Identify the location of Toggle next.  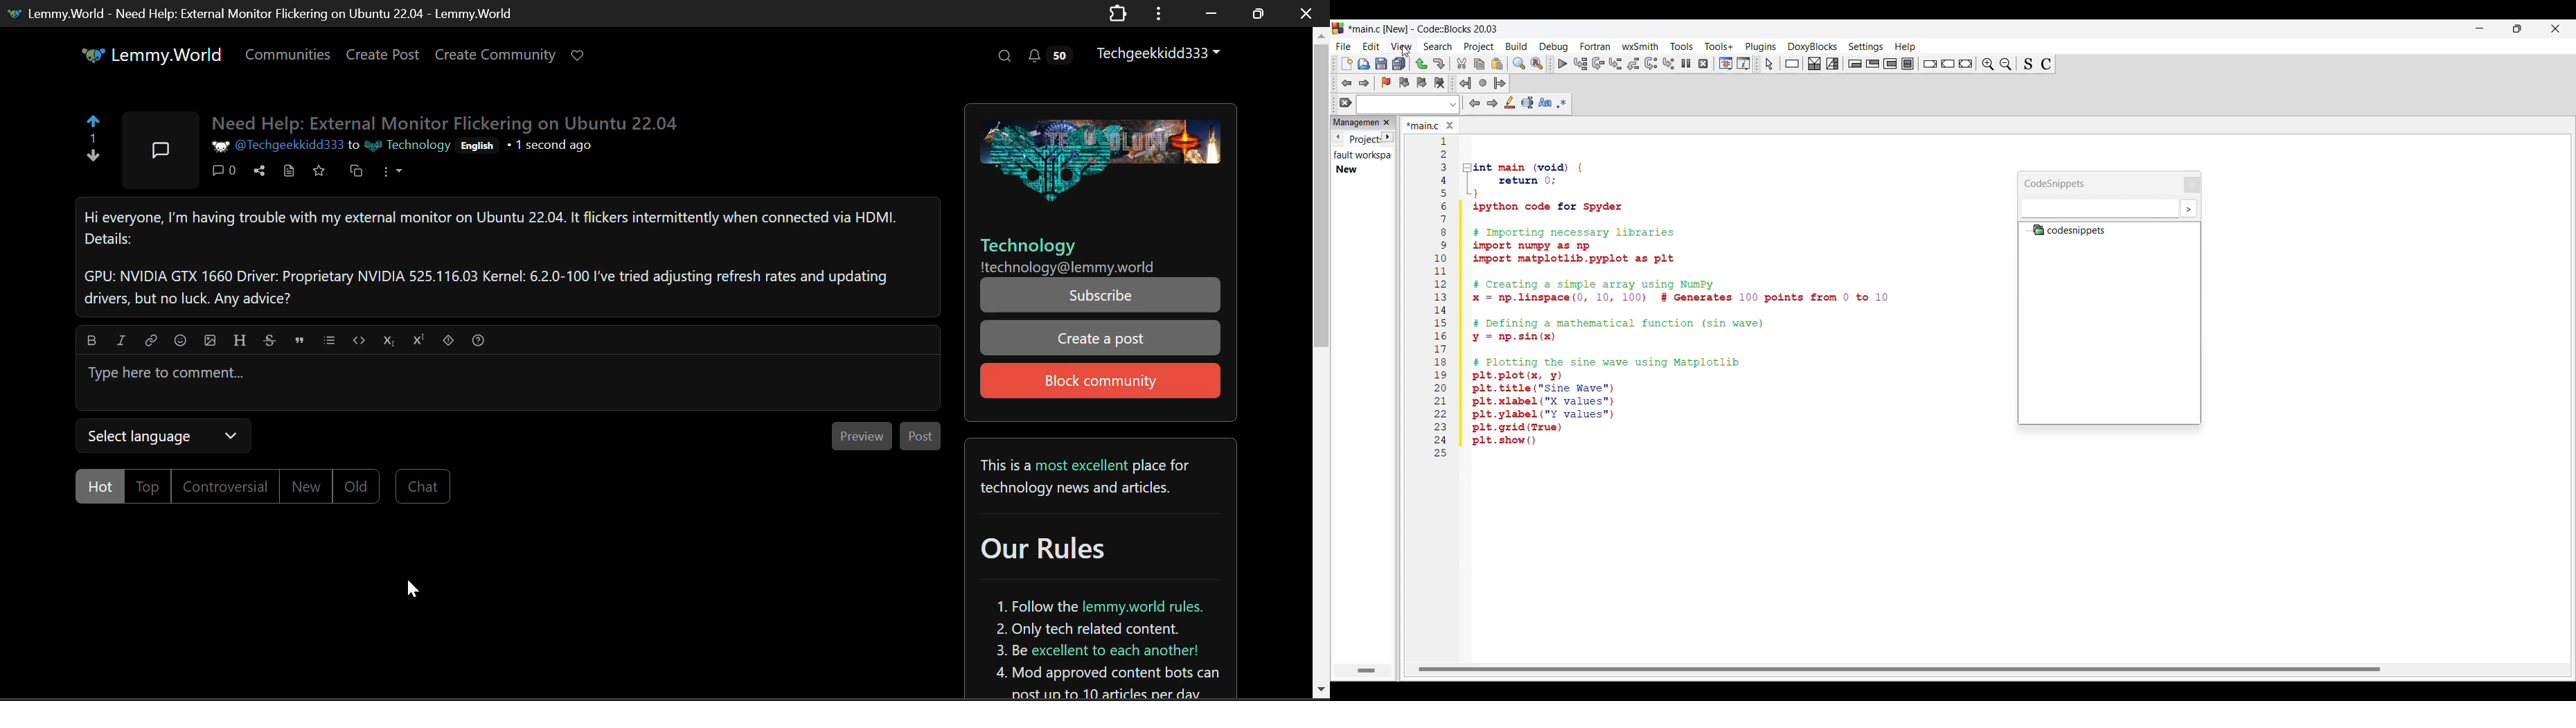
(1421, 83).